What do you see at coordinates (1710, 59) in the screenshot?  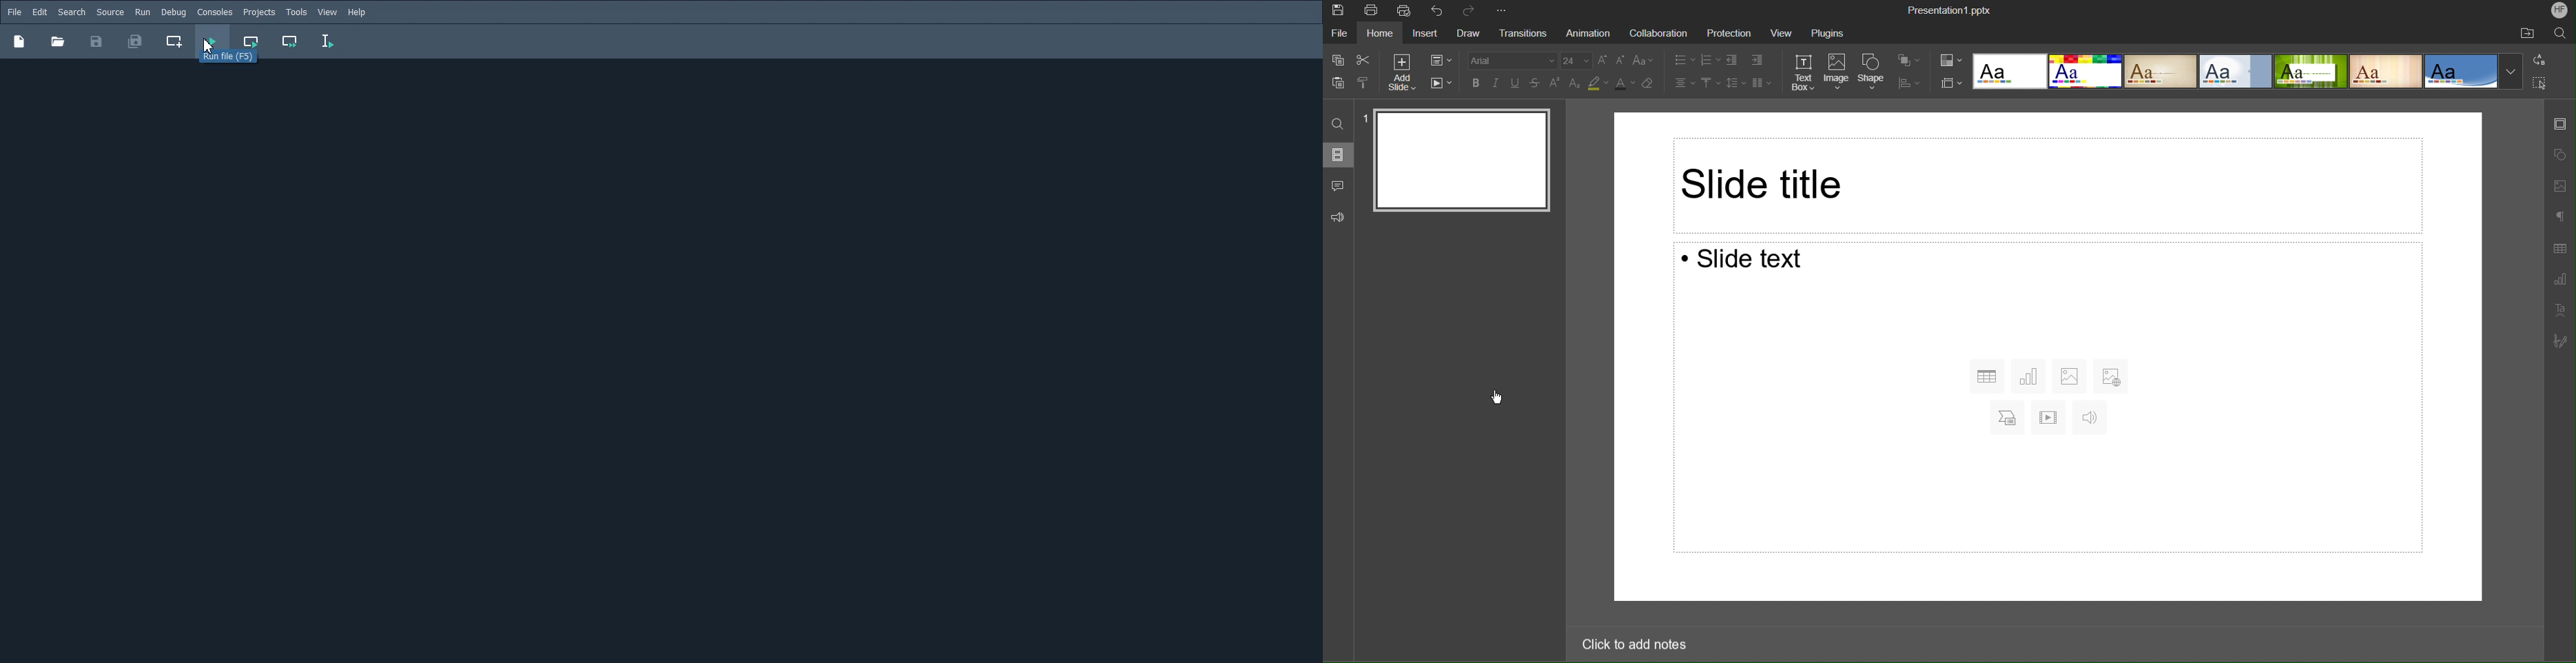 I see `Numbered List` at bounding box center [1710, 59].